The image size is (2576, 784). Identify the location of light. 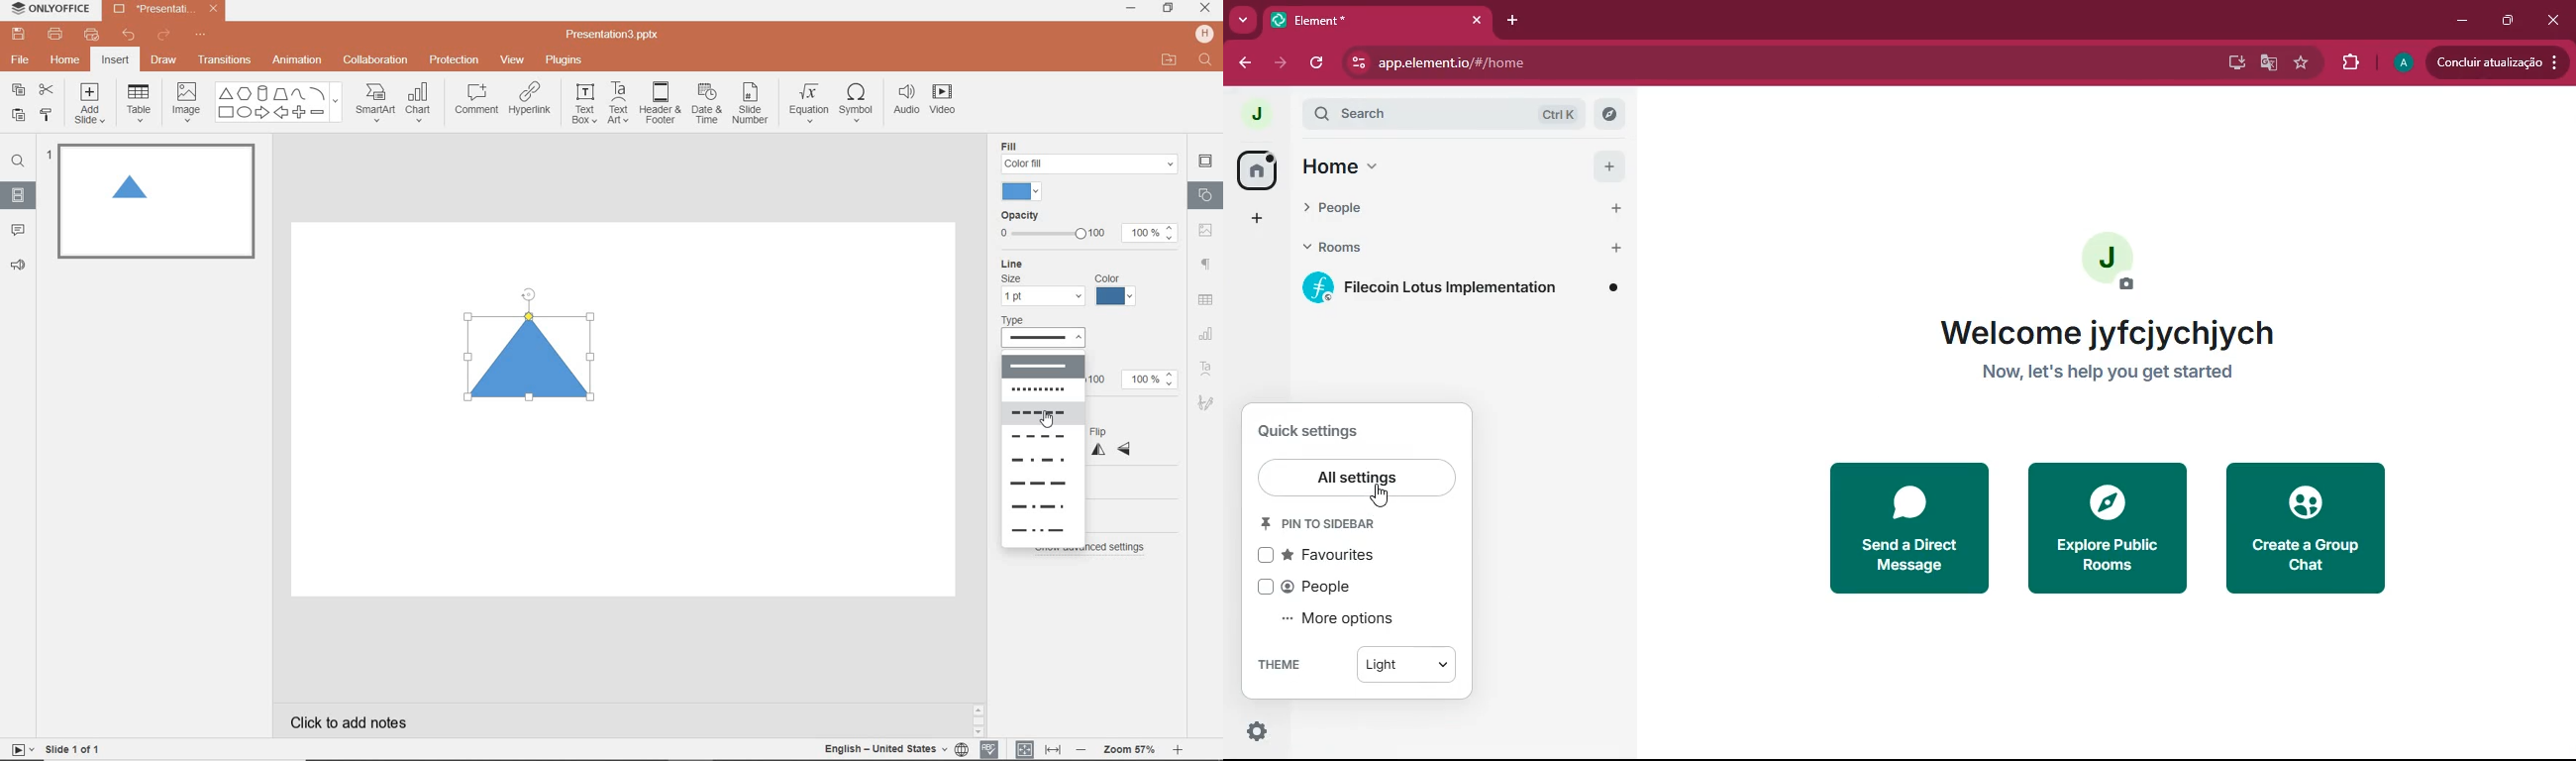
(1398, 667).